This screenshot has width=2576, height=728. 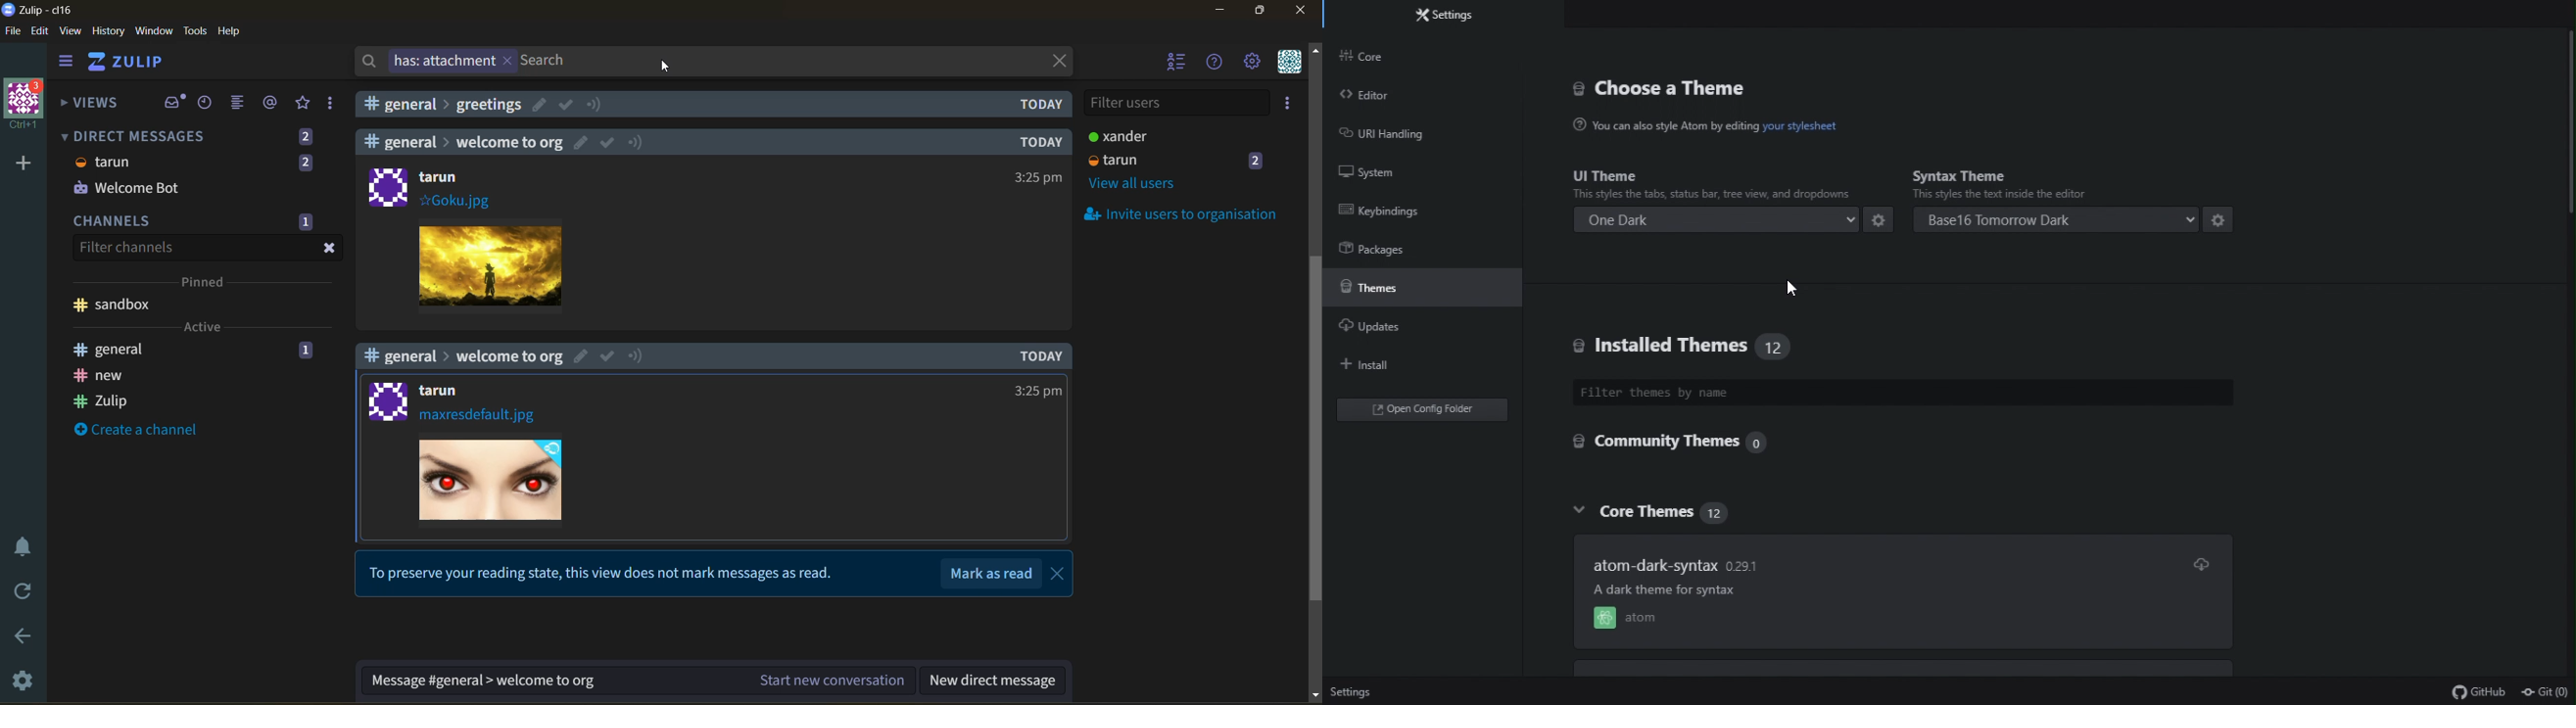 What do you see at coordinates (444, 104) in the screenshot?
I see `# general > greetings` at bounding box center [444, 104].